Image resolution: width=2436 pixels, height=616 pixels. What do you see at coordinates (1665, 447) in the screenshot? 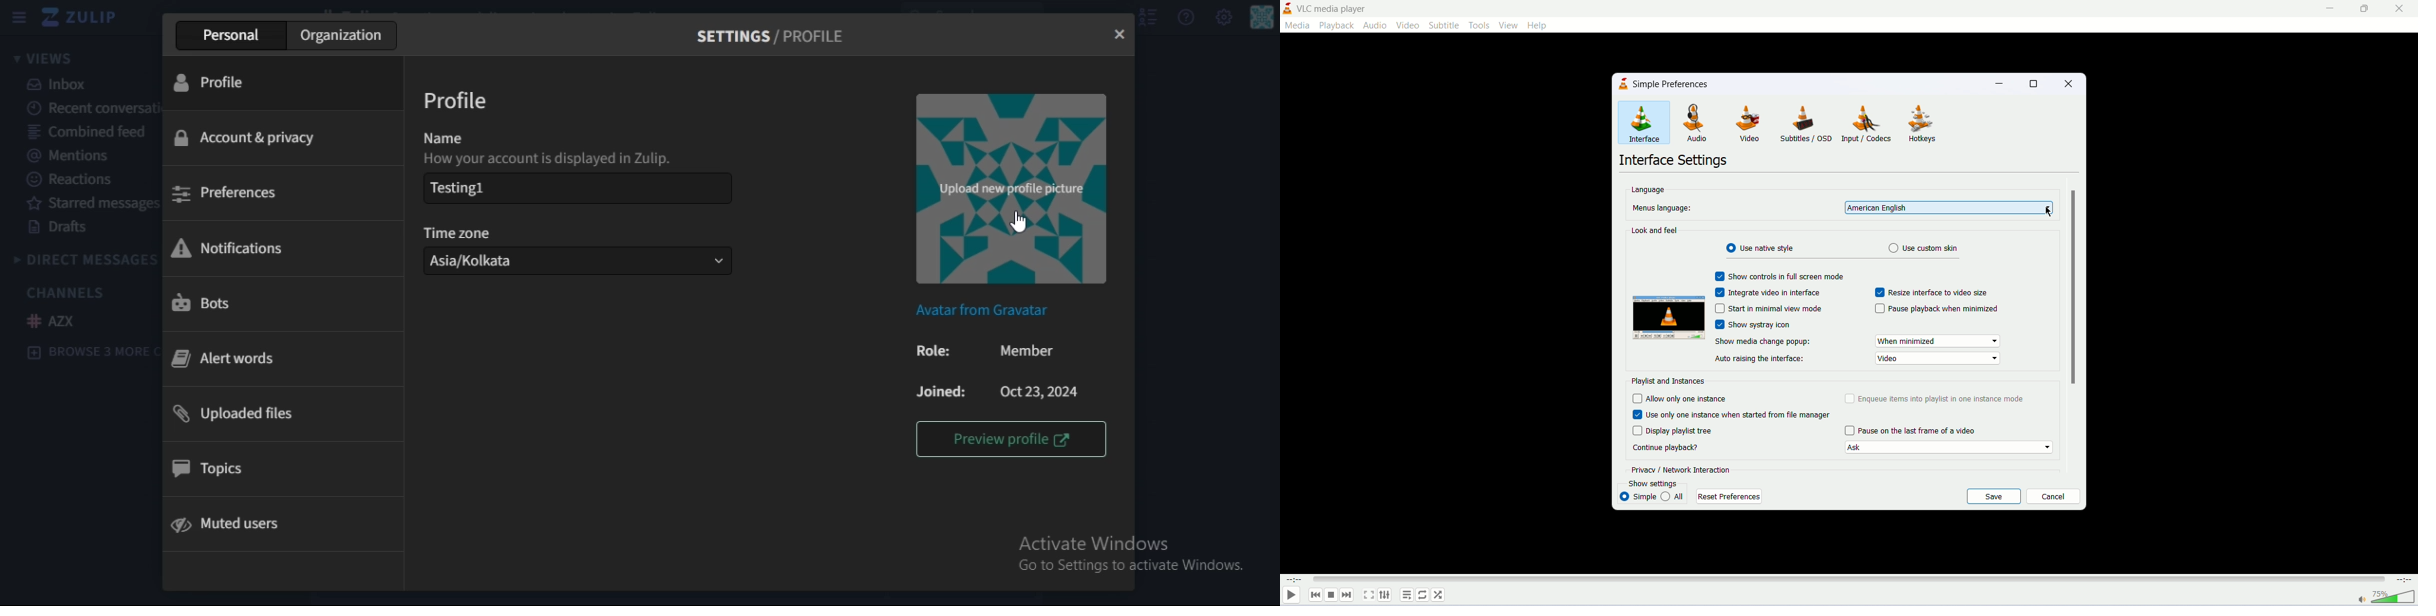
I see `continue playback?` at bounding box center [1665, 447].